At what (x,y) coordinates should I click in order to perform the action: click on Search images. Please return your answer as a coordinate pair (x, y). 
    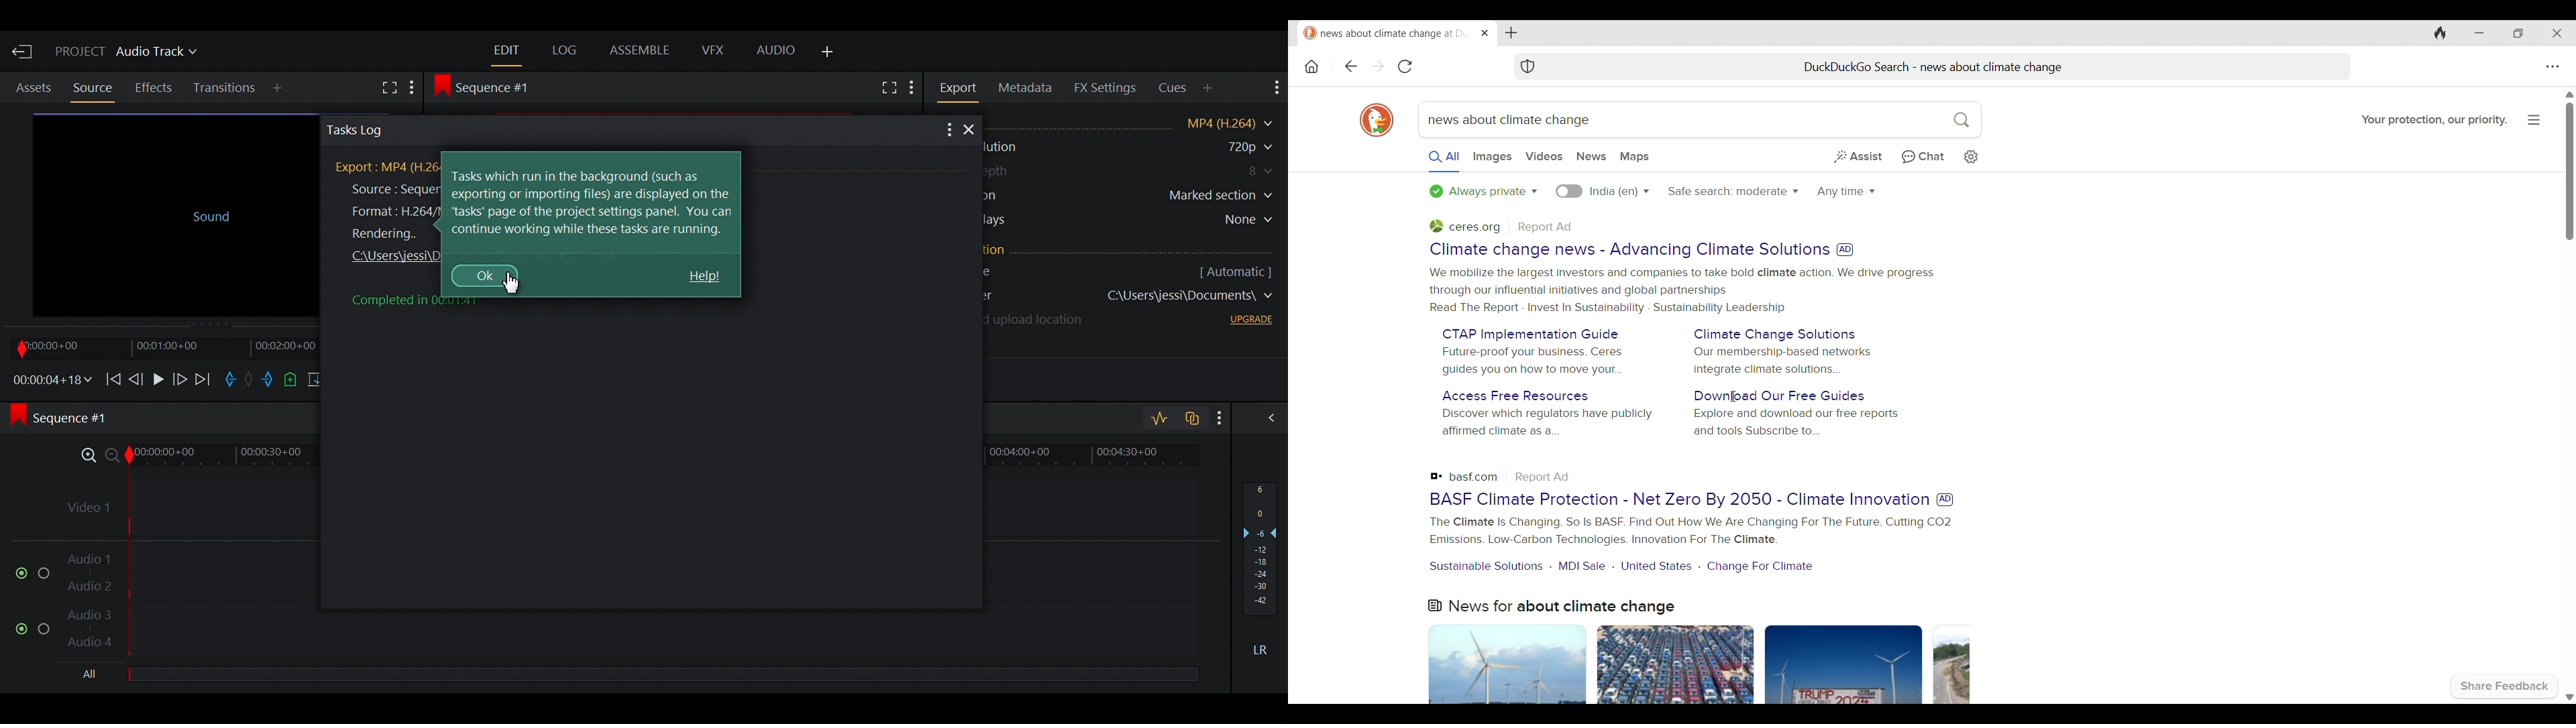
    Looking at the image, I should click on (1492, 158).